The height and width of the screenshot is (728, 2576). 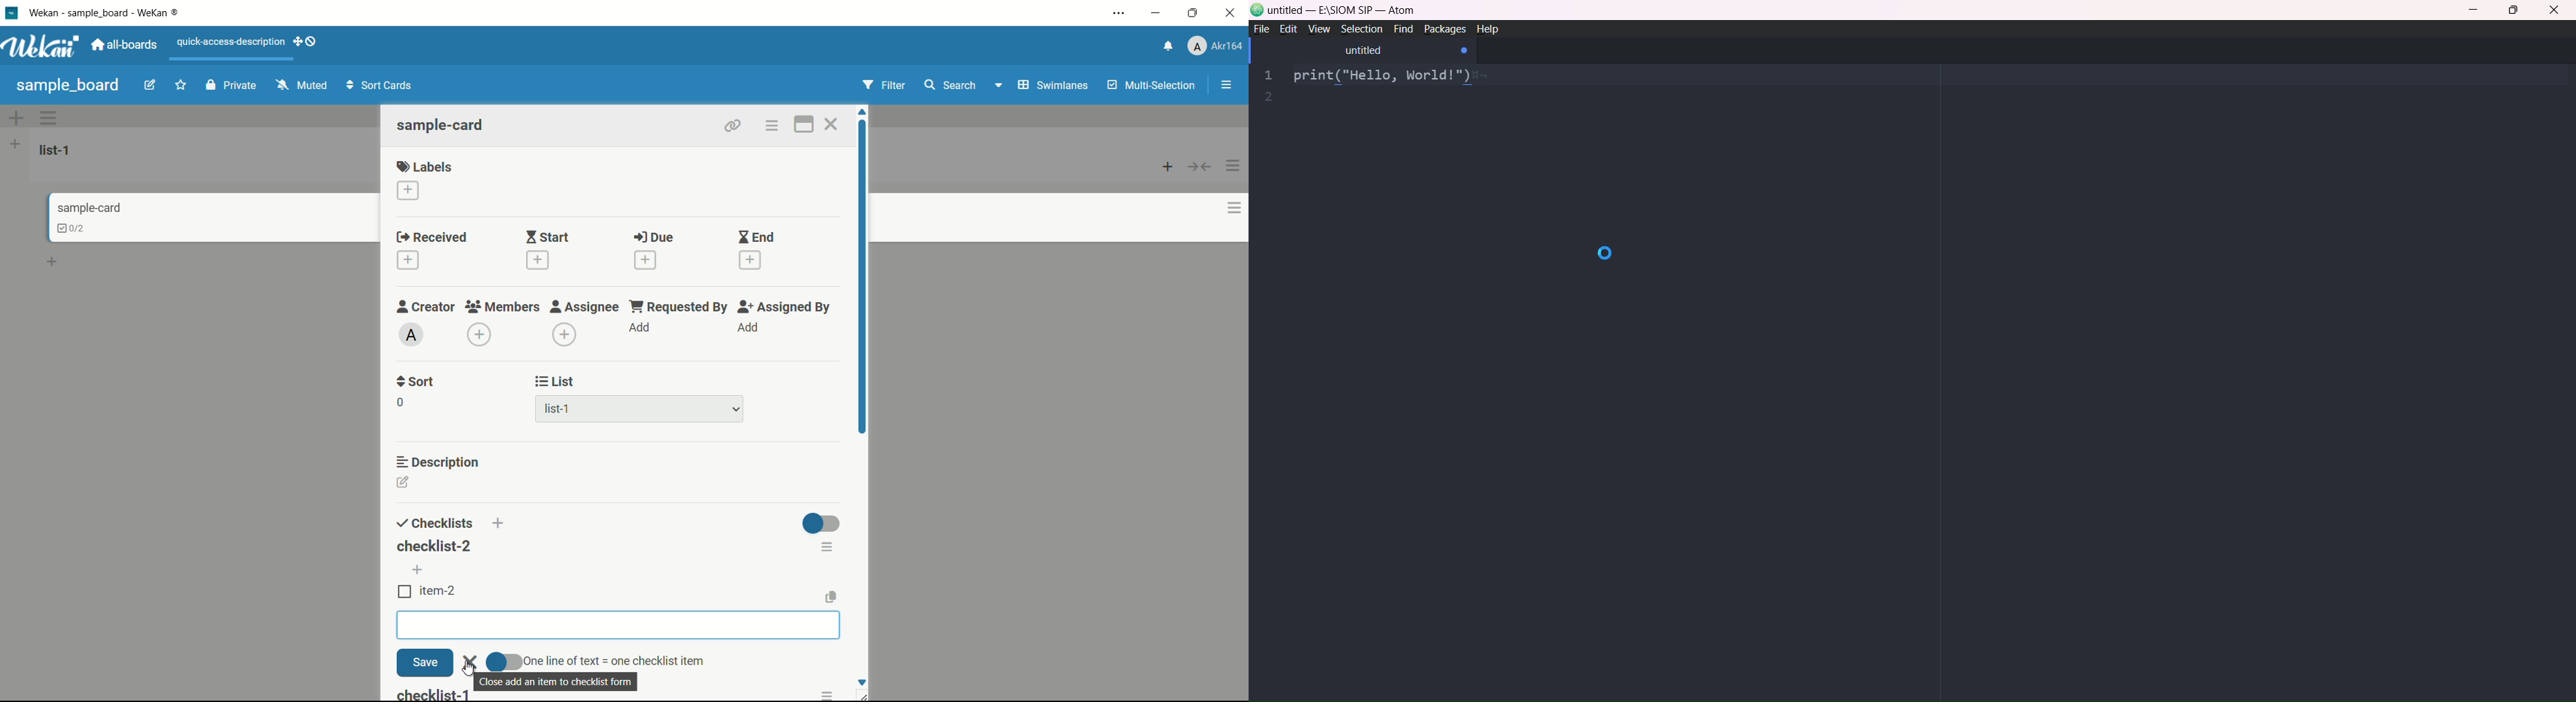 I want to click on close app, so click(x=1233, y=13).